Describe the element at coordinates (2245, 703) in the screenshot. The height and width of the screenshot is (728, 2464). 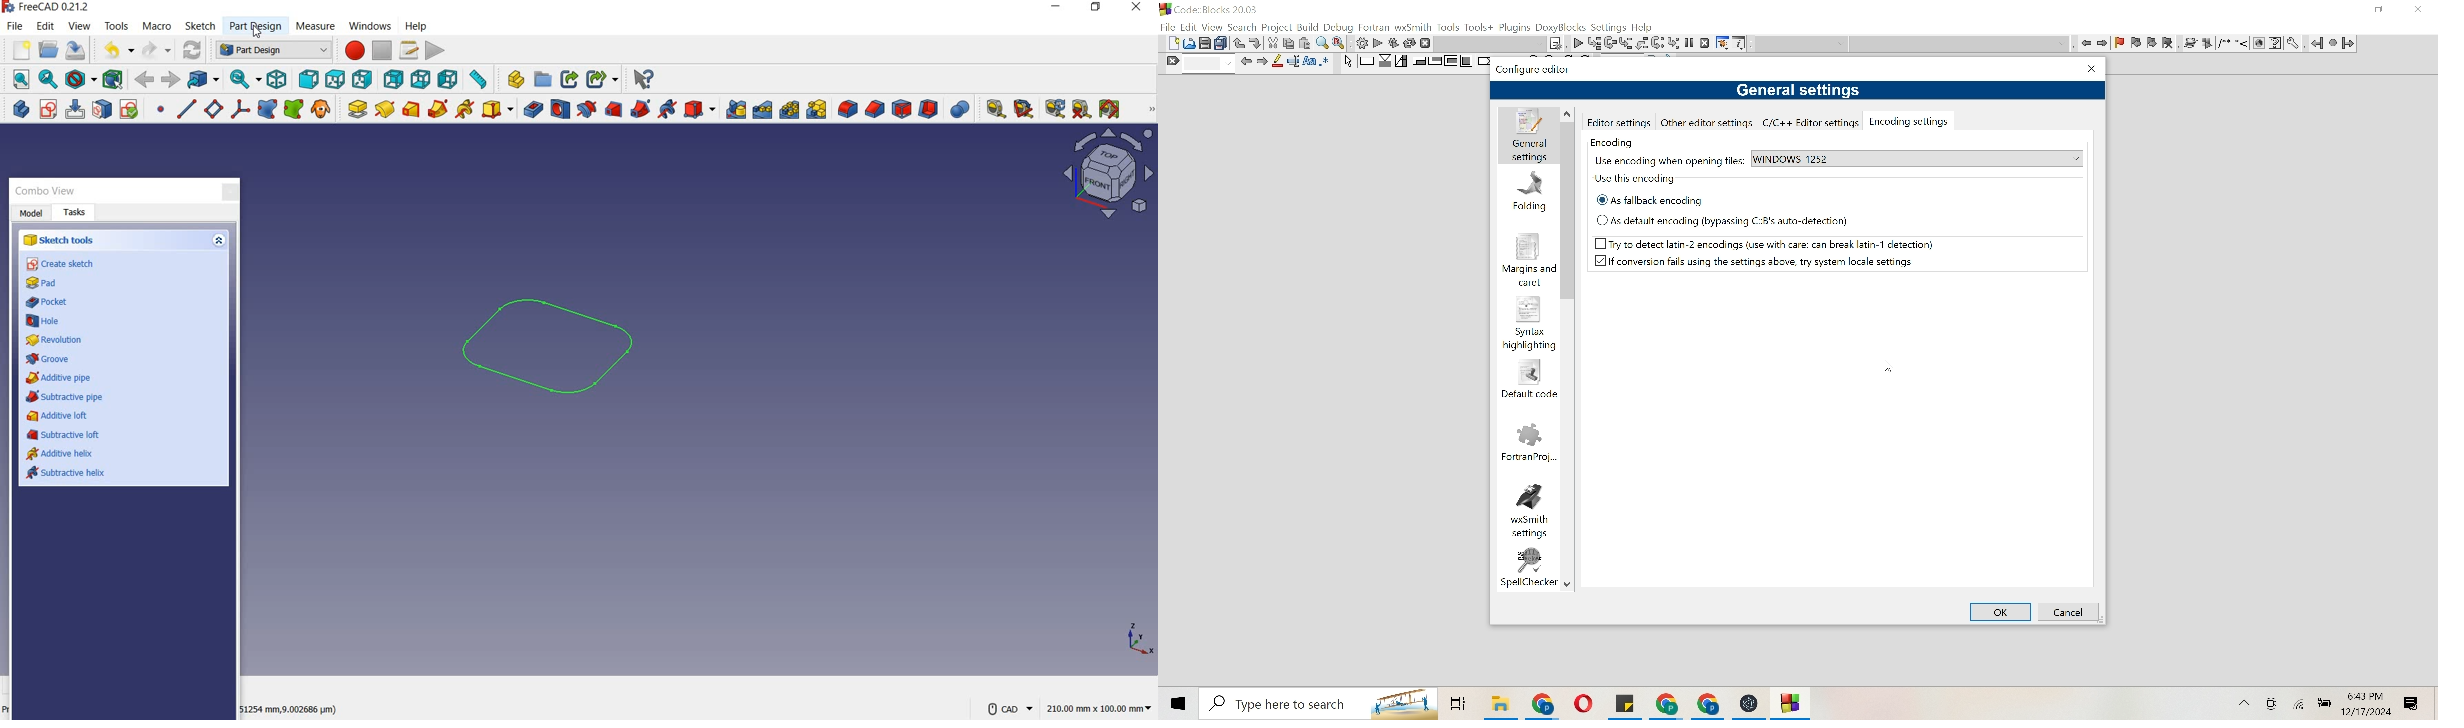
I see `More` at that location.